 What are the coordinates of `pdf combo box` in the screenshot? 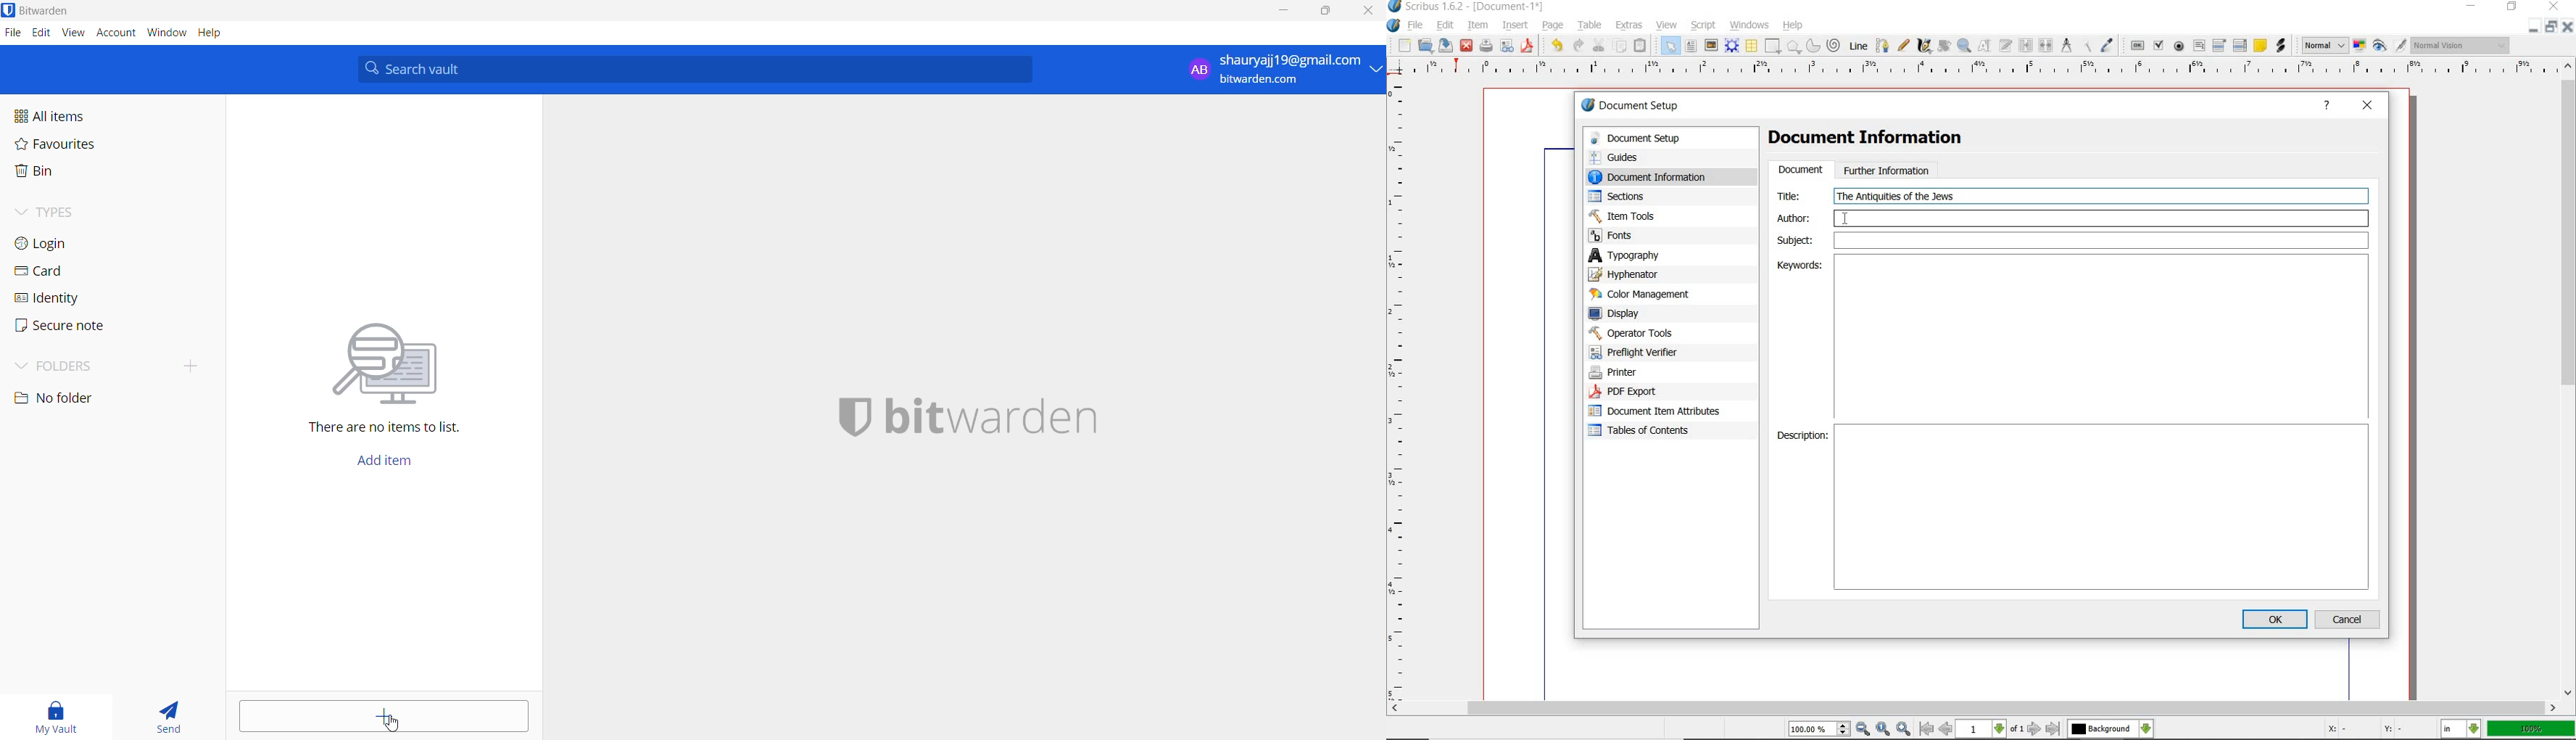 It's located at (2220, 46).